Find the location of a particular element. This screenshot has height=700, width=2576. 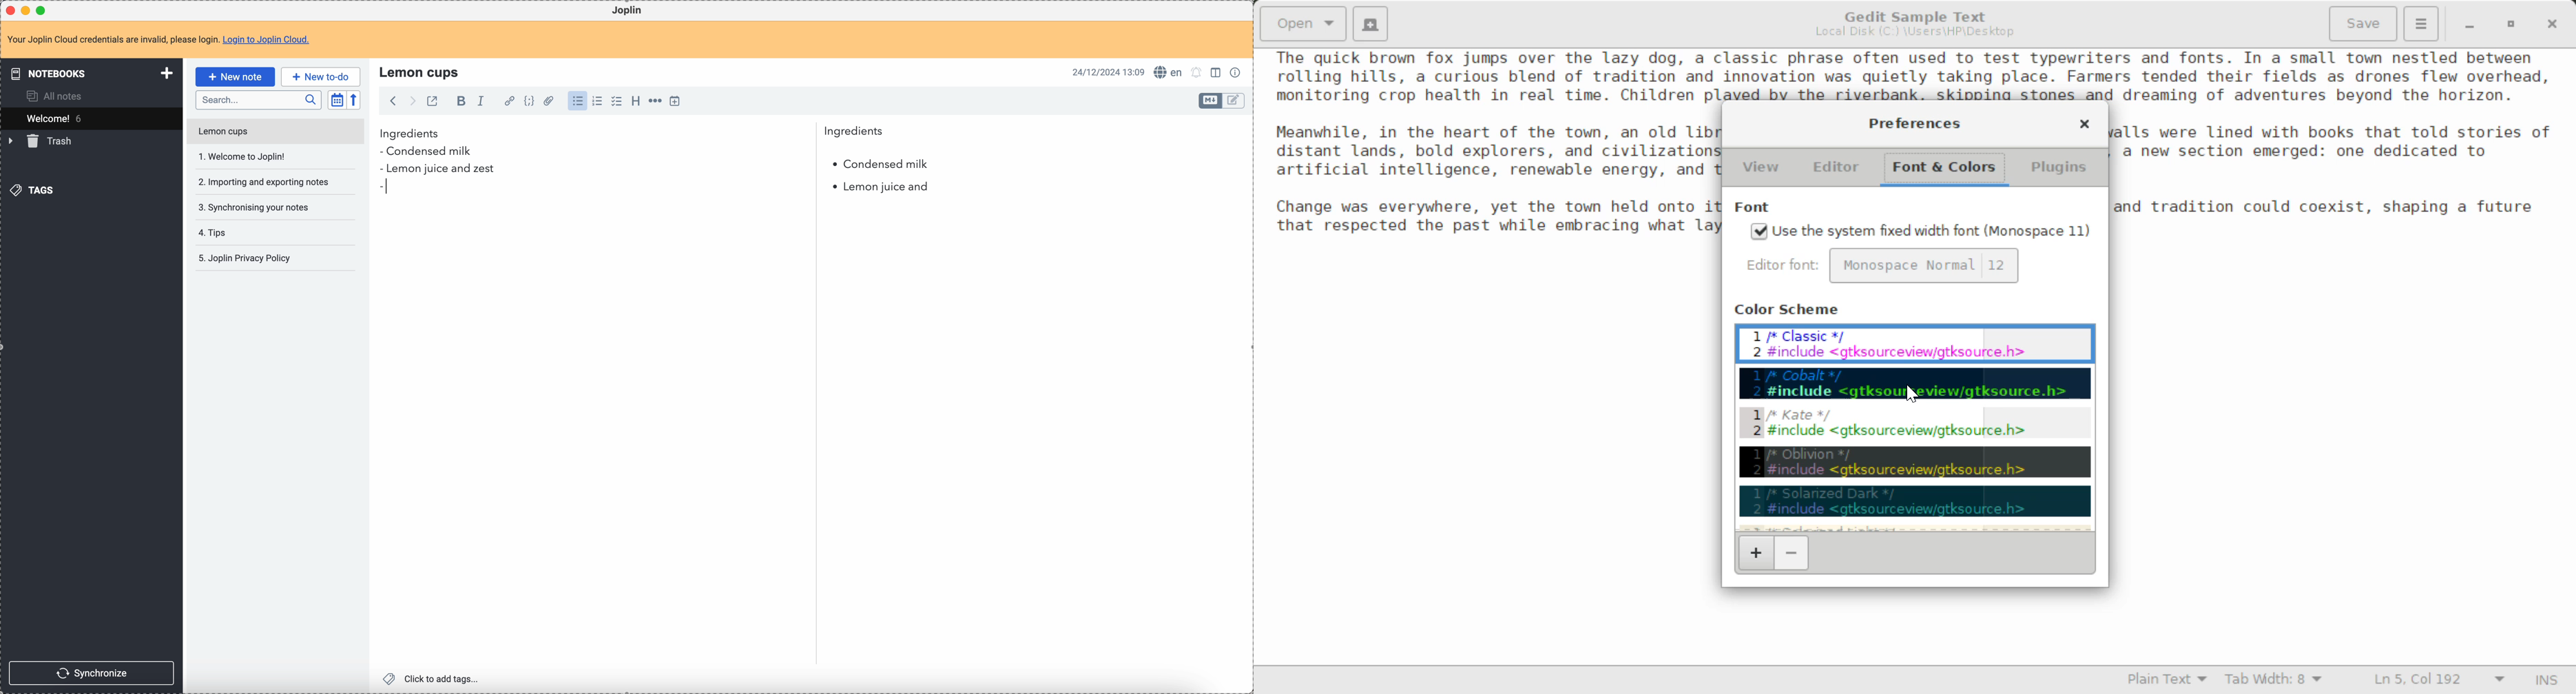

tags is located at coordinates (35, 190).